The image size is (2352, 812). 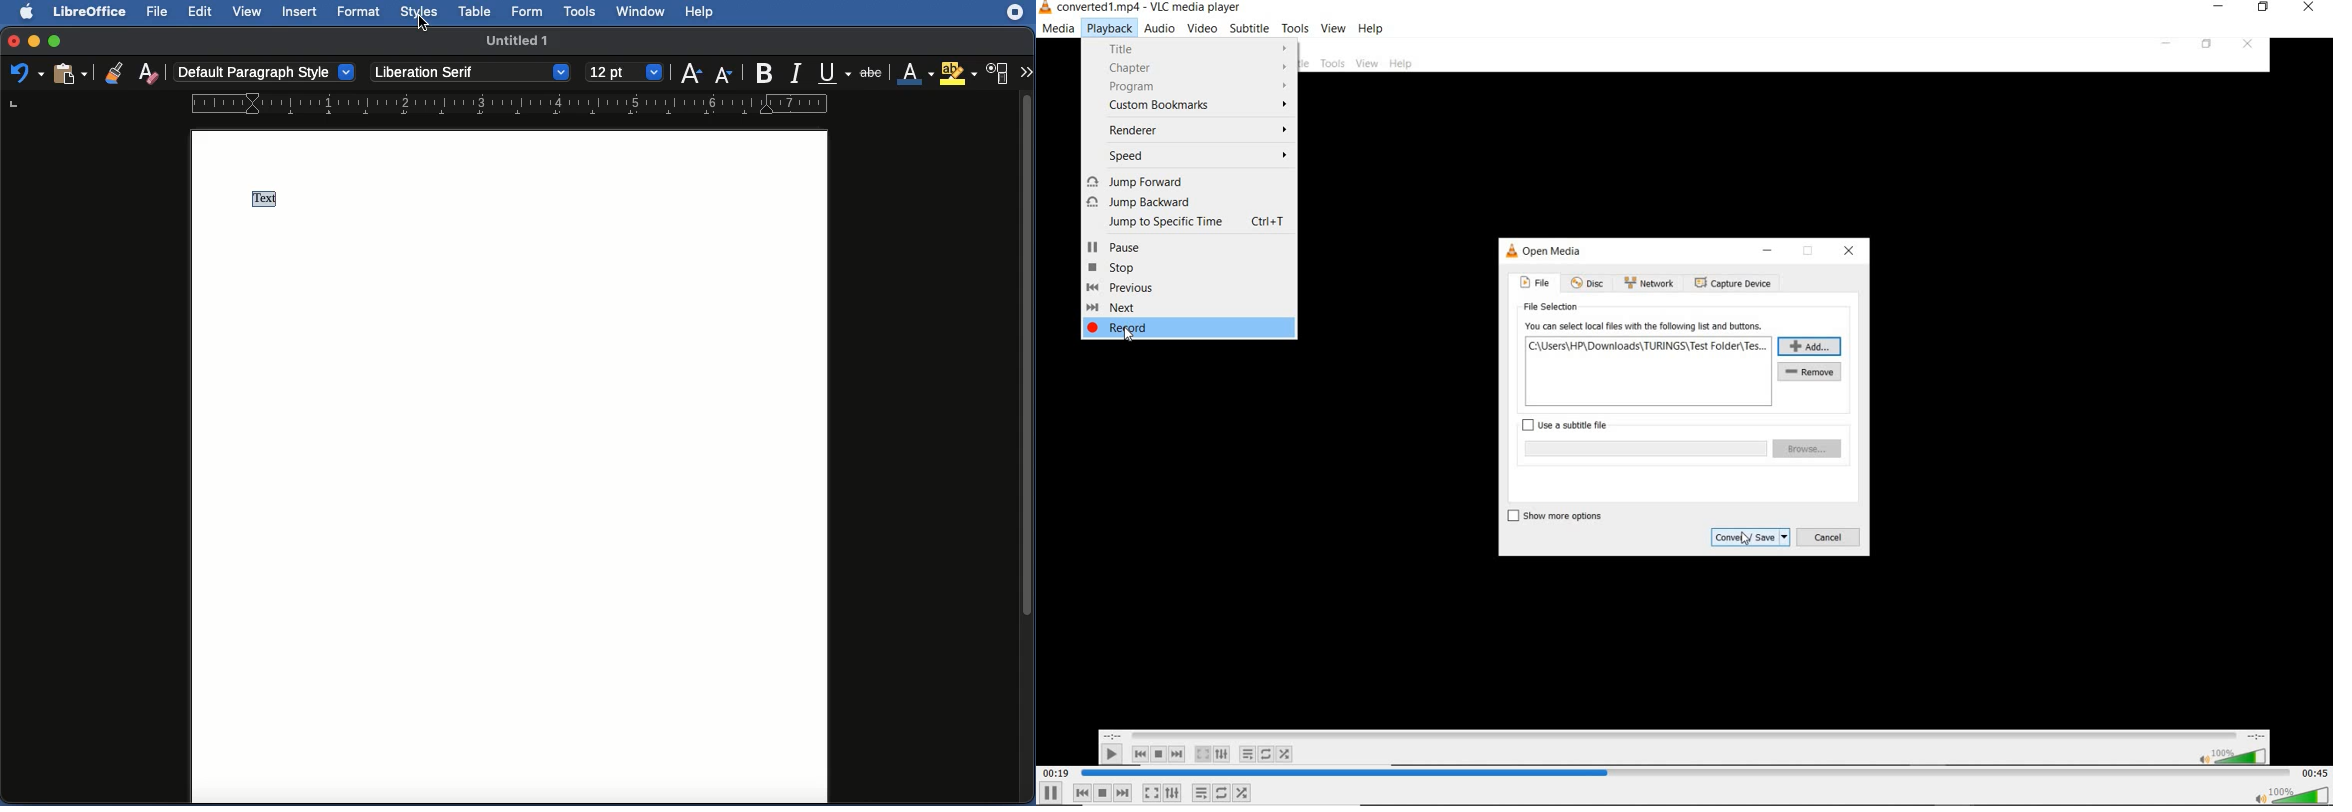 What do you see at coordinates (267, 72) in the screenshot?
I see `Paragraph style` at bounding box center [267, 72].